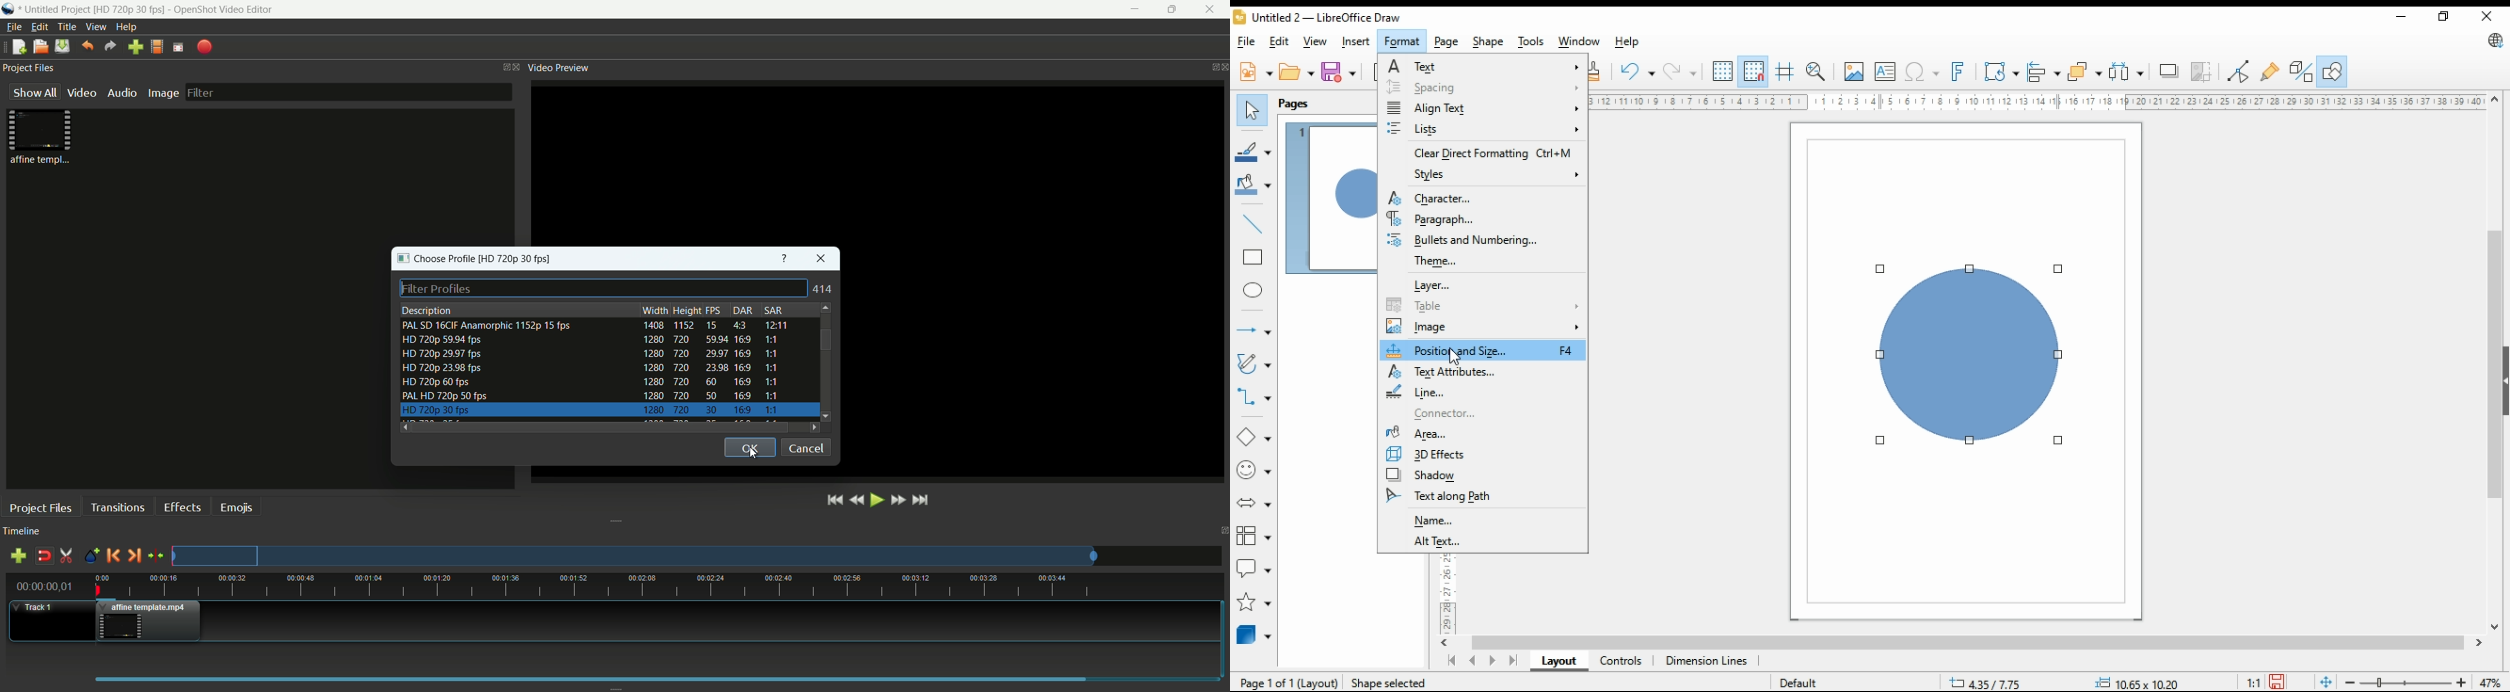  I want to click on zoom factor, so click(2488, 680).